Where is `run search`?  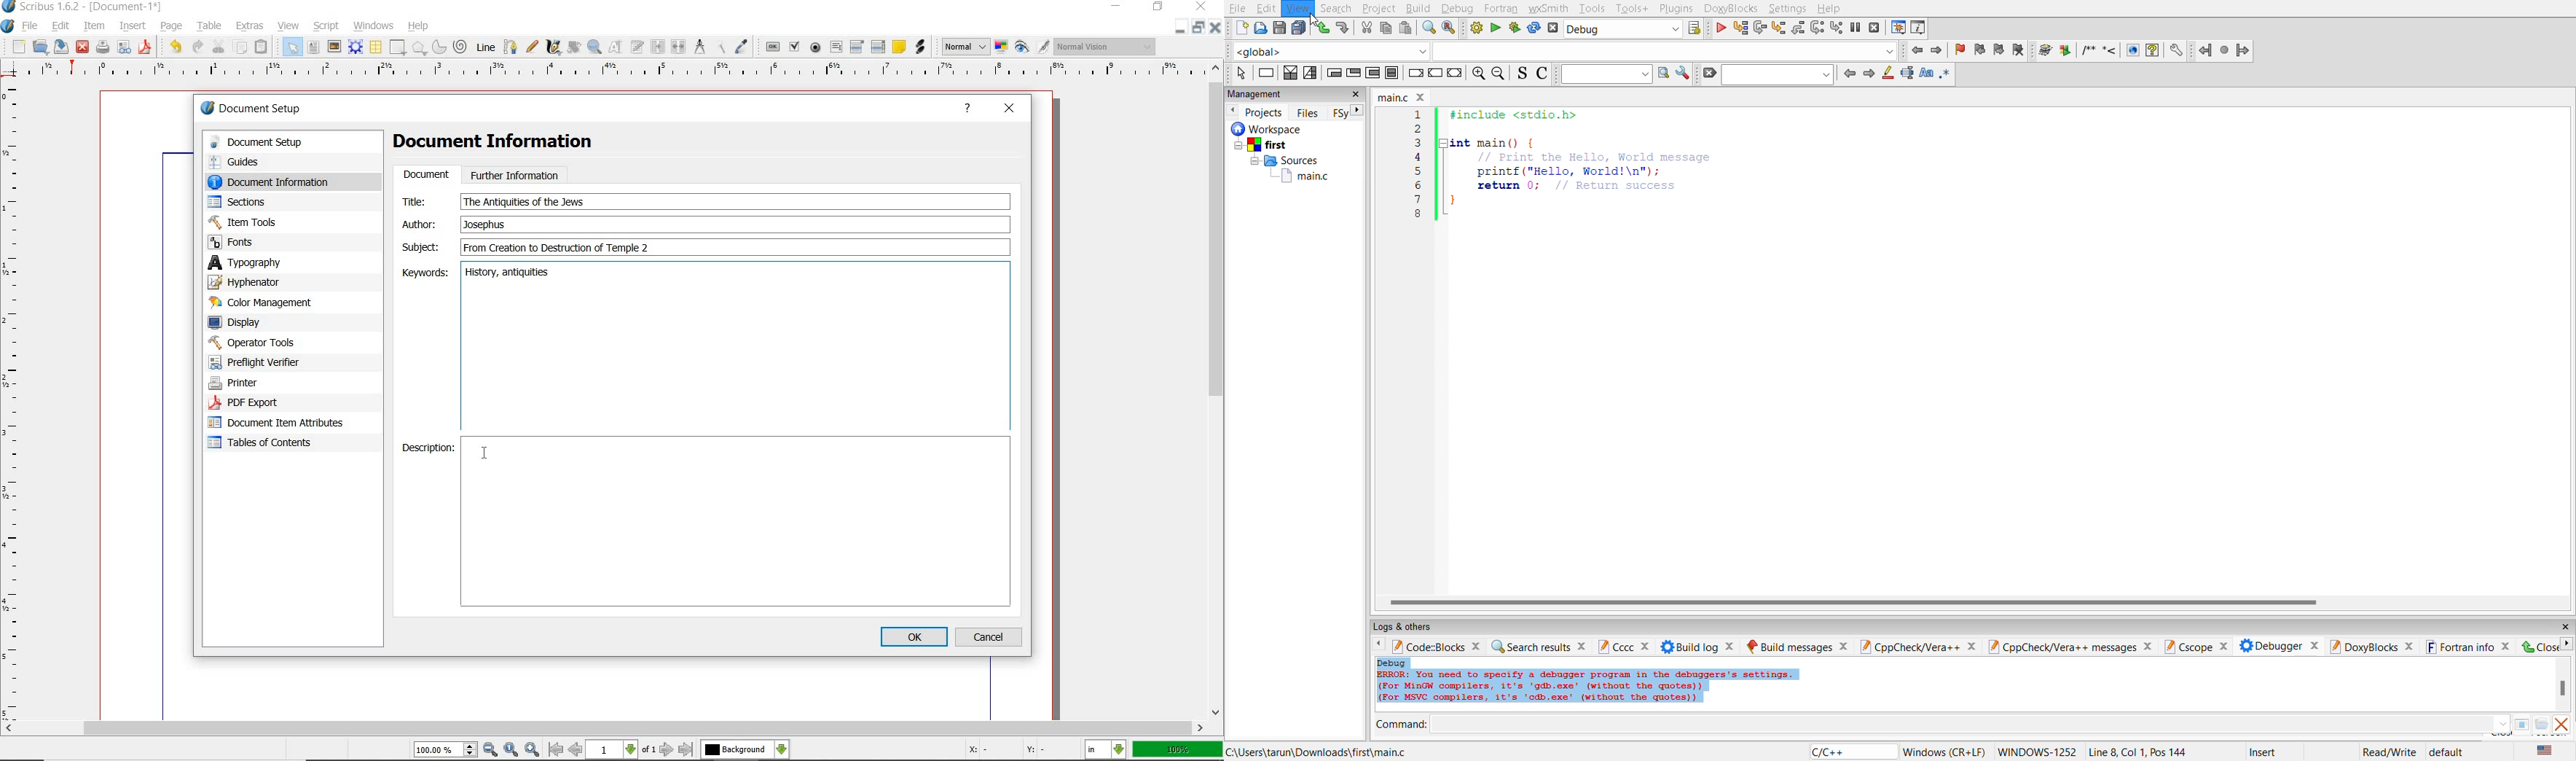
run search is located at coordinates (1662, 75).